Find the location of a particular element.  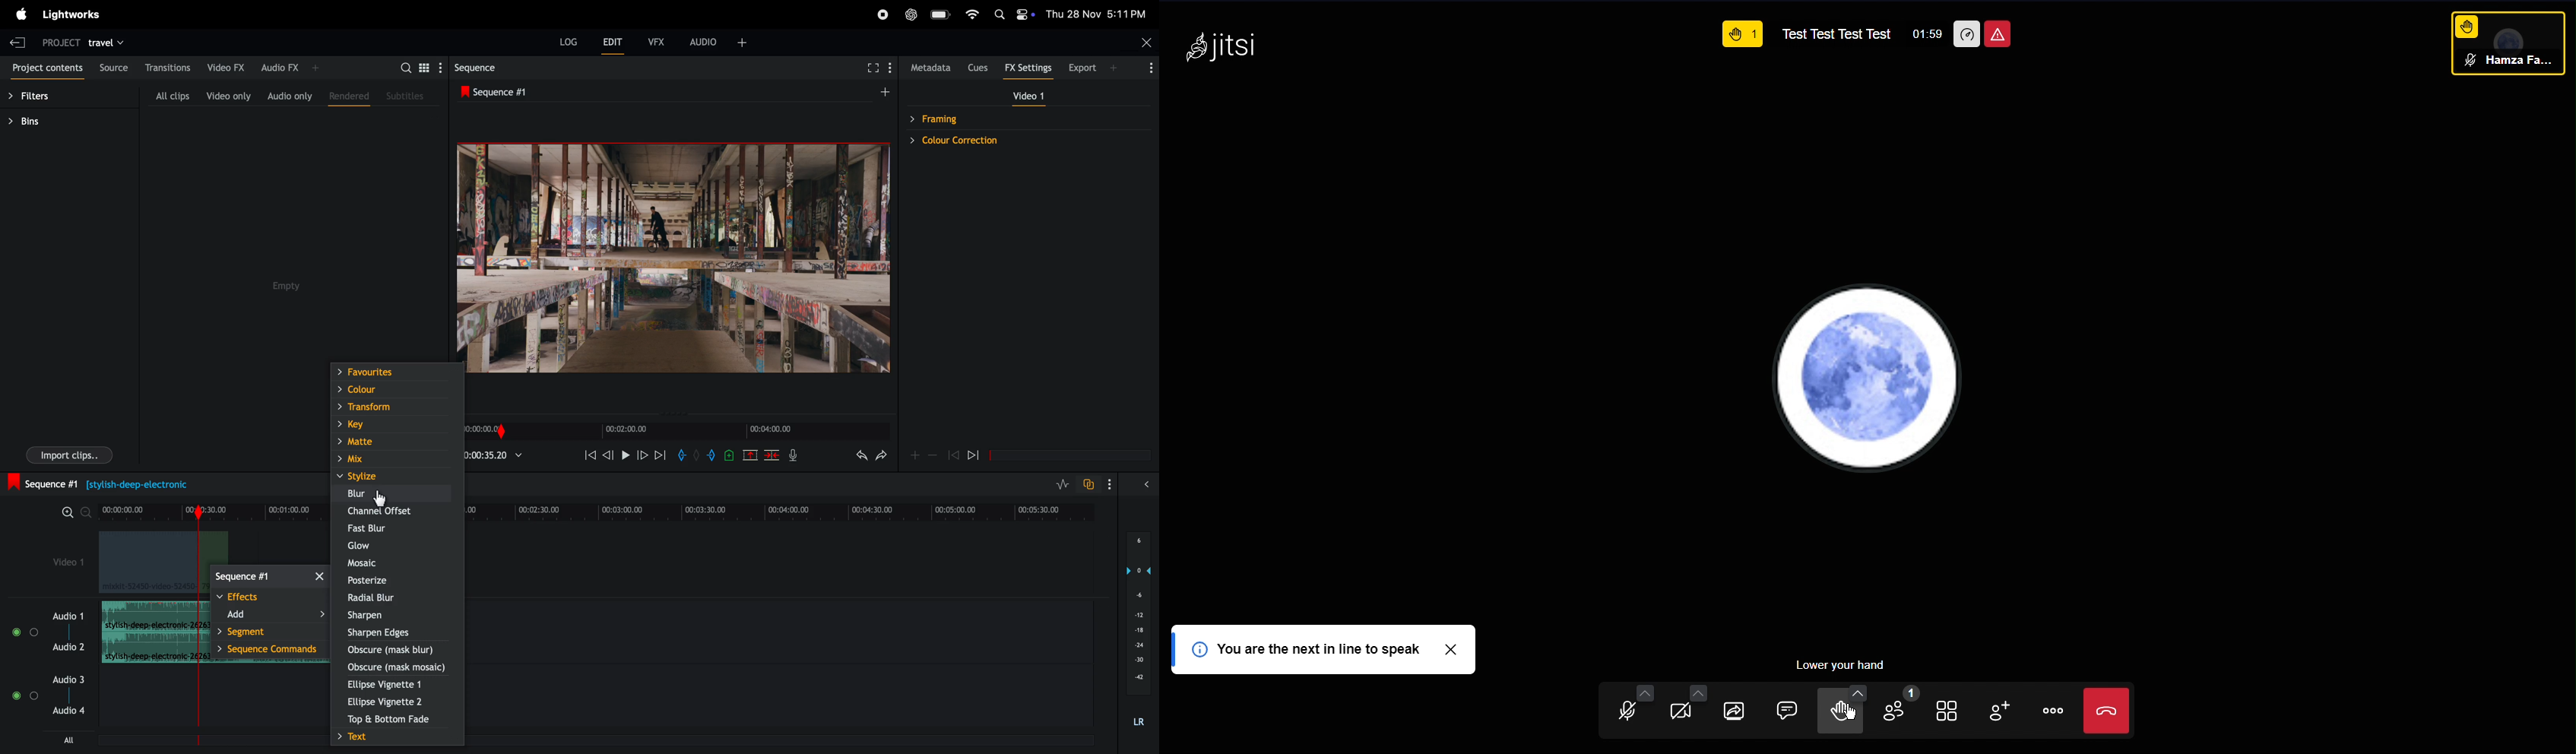

stylize is located at coordinates (402, 478).